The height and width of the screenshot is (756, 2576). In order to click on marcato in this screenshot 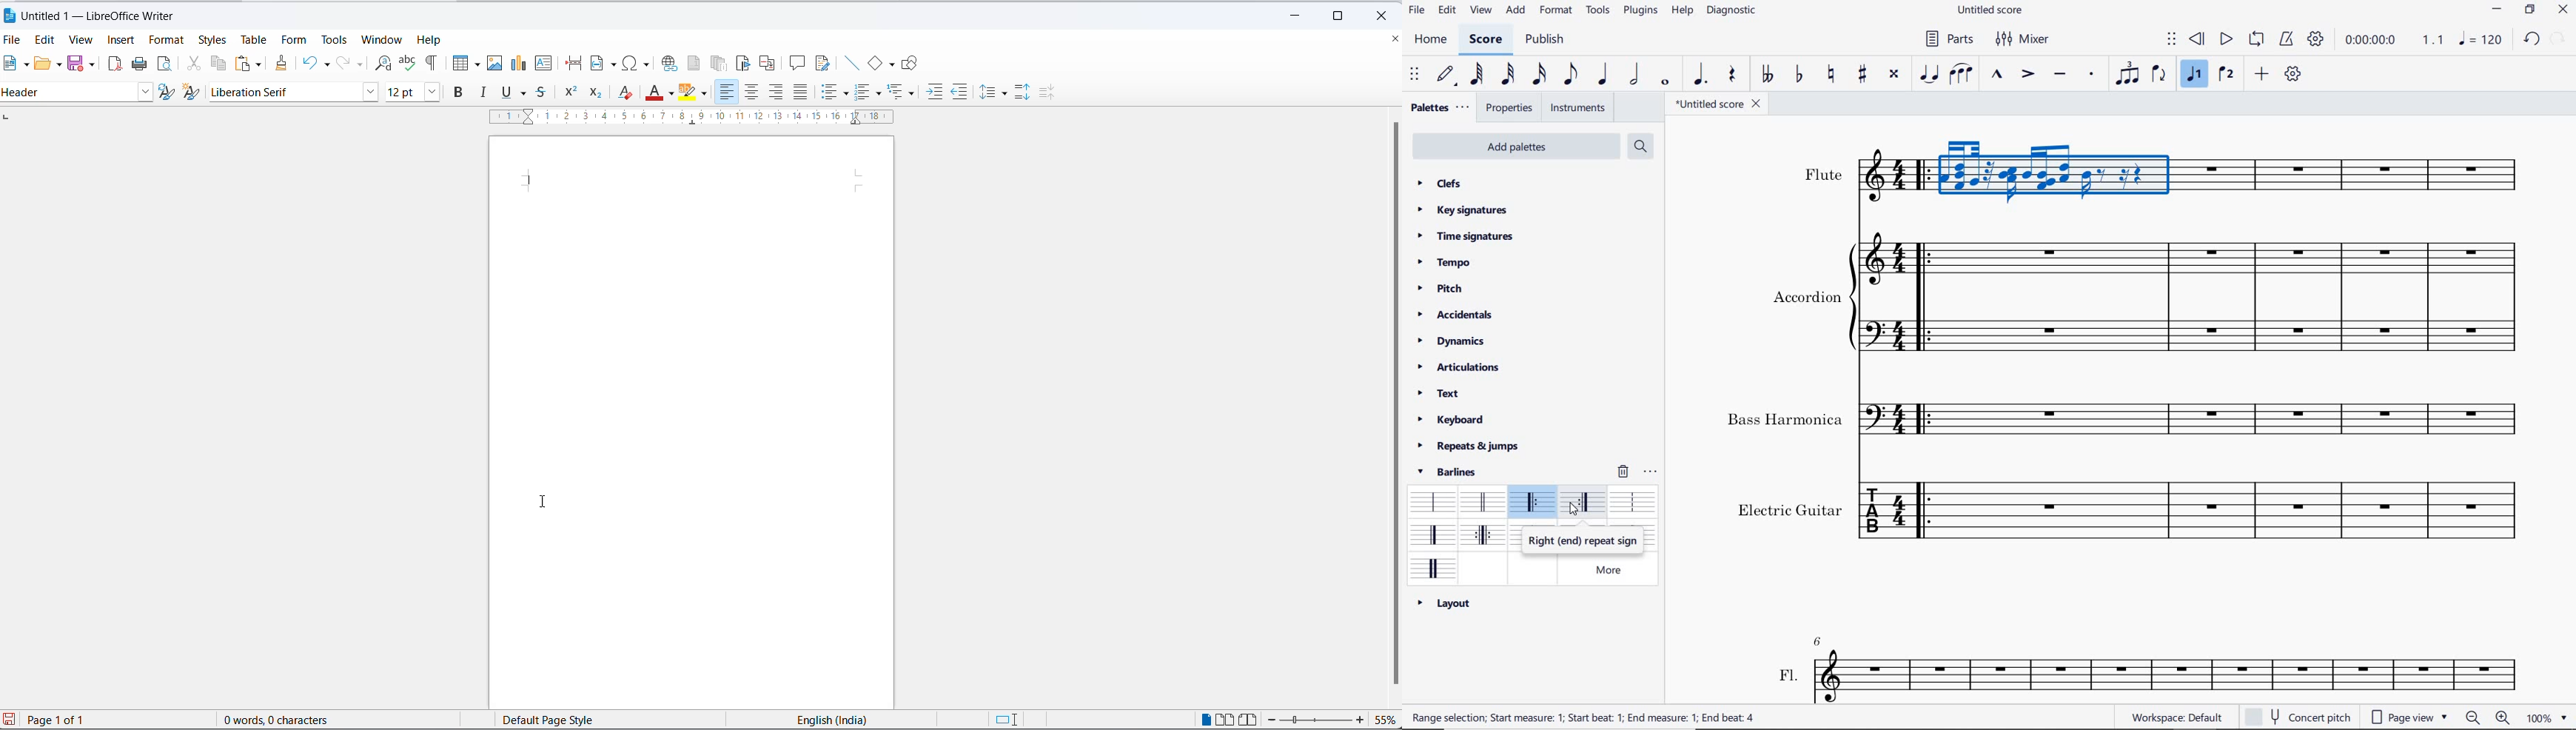, I will do `click(1996, 75)`.